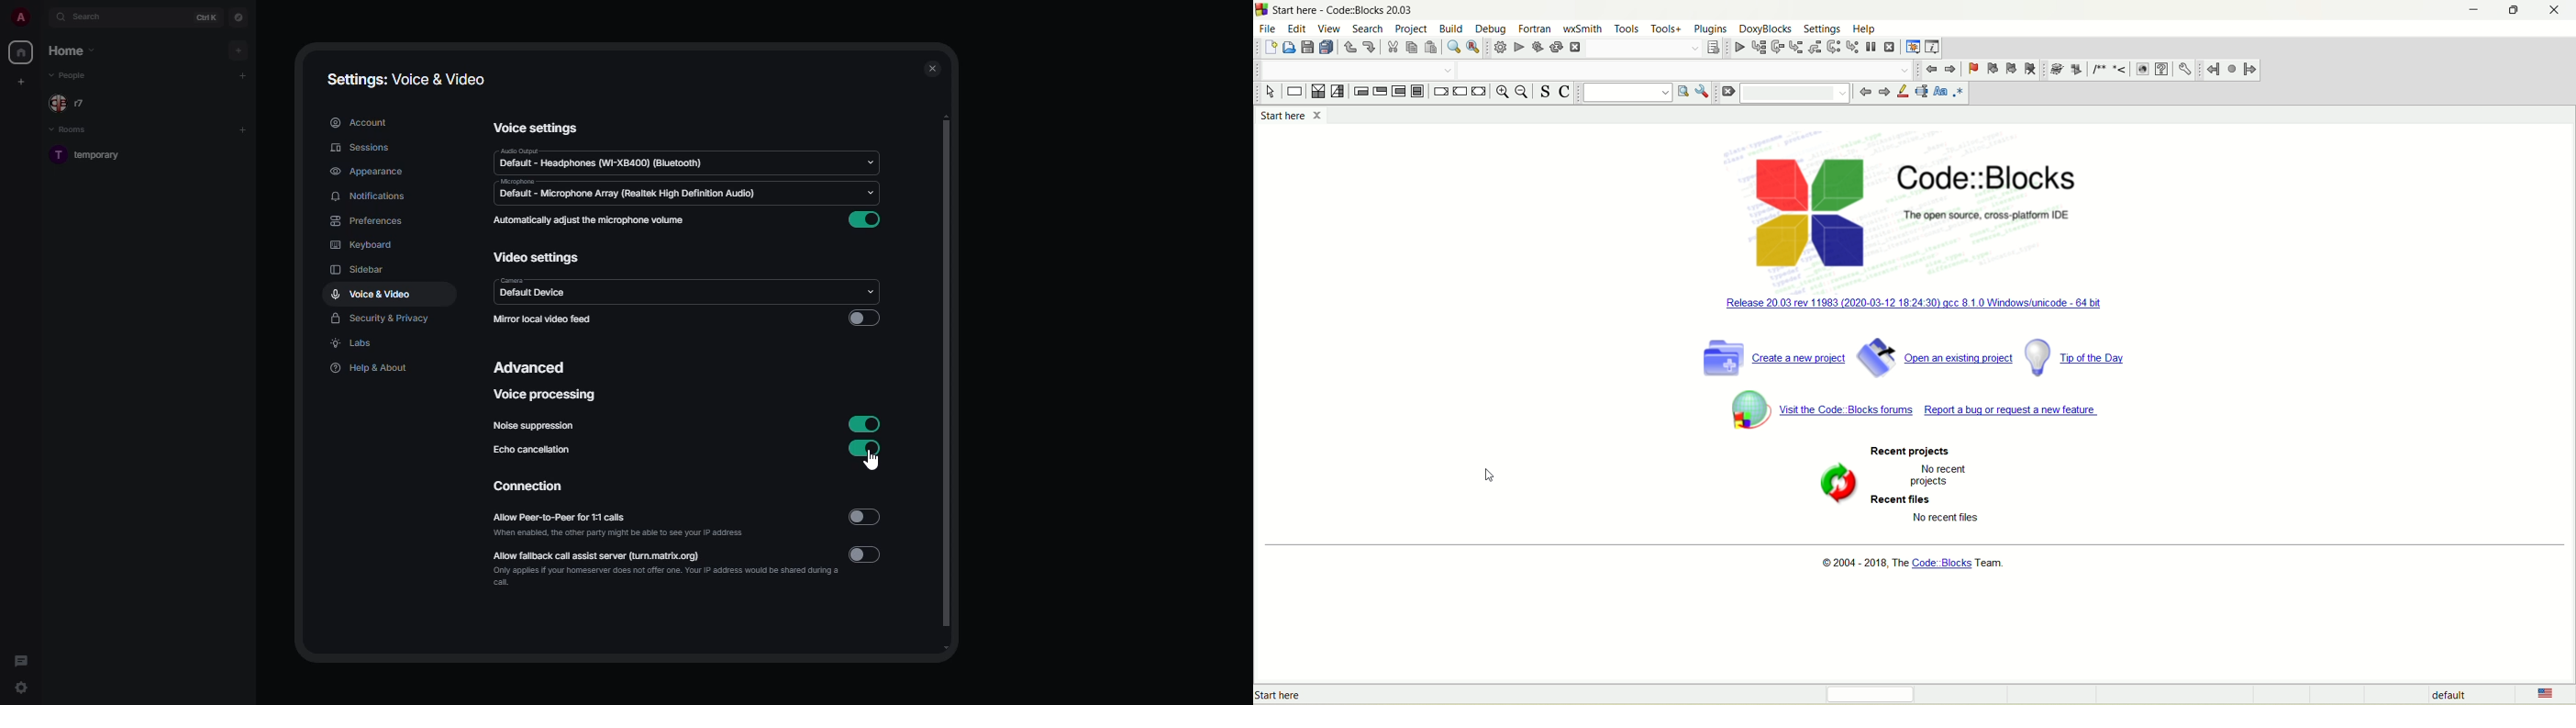  I want to click on project, so click(1412, 30).